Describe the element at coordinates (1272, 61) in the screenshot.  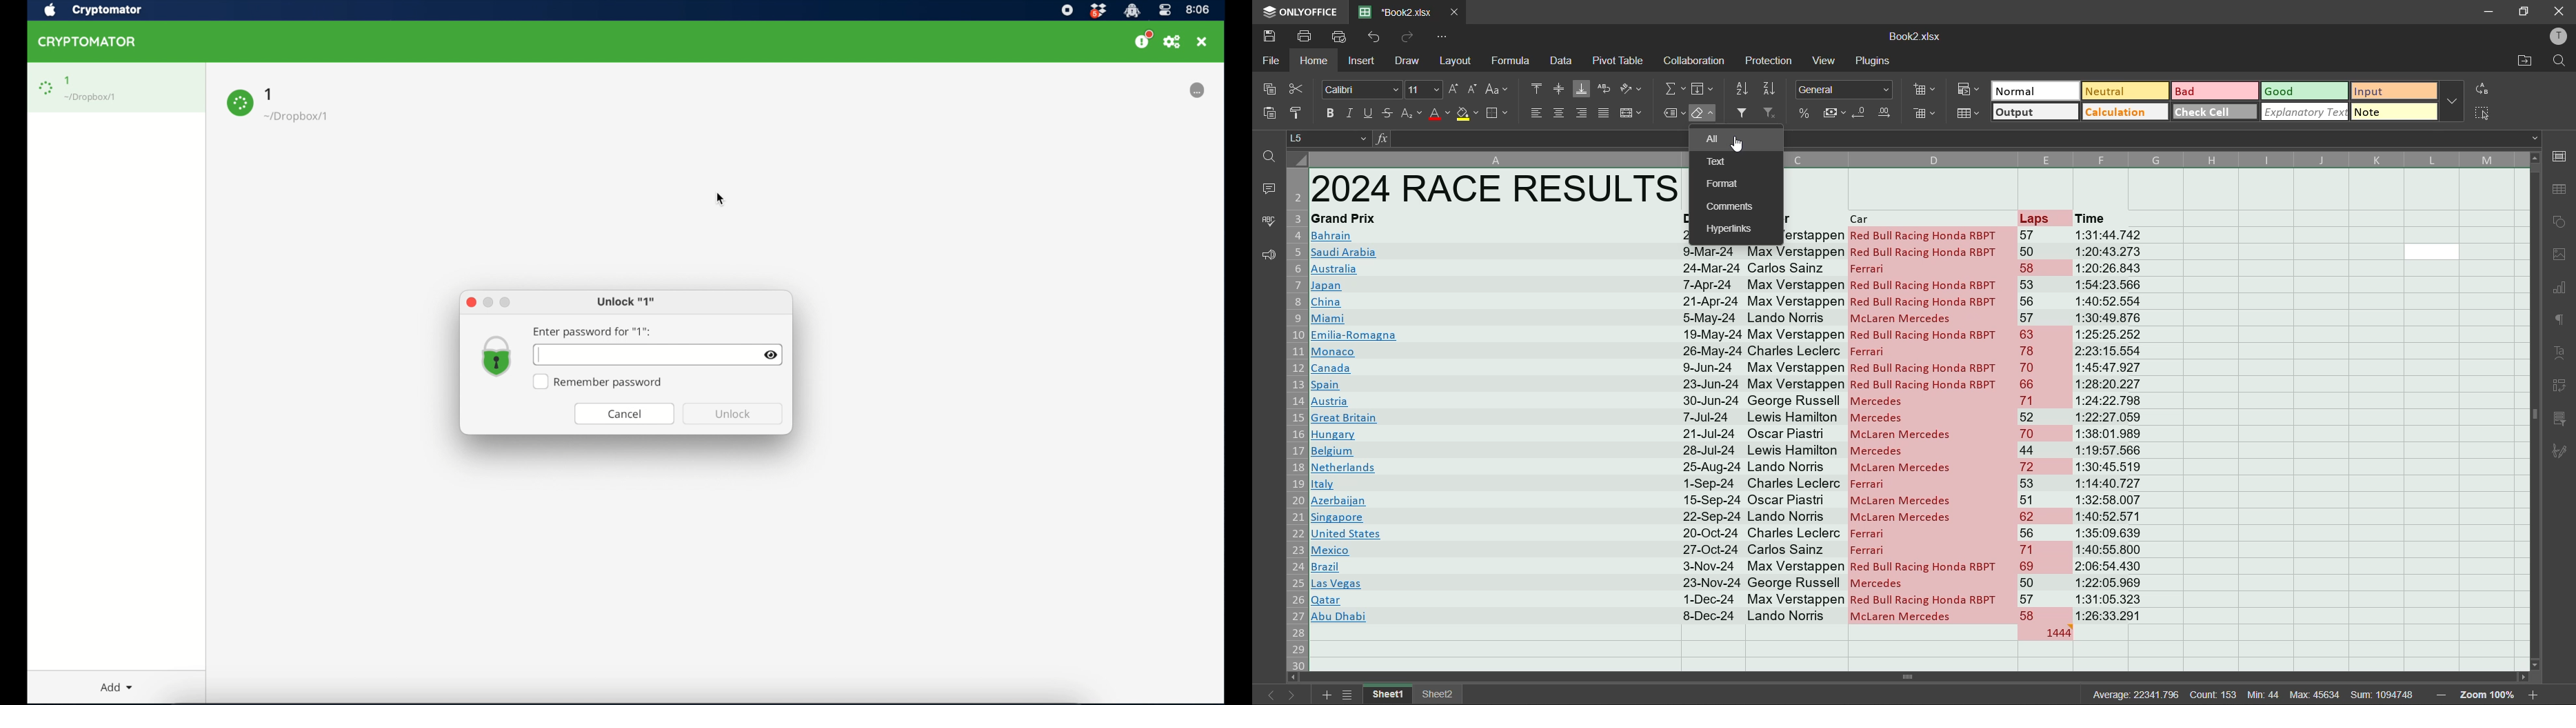
I see `file` at that location.